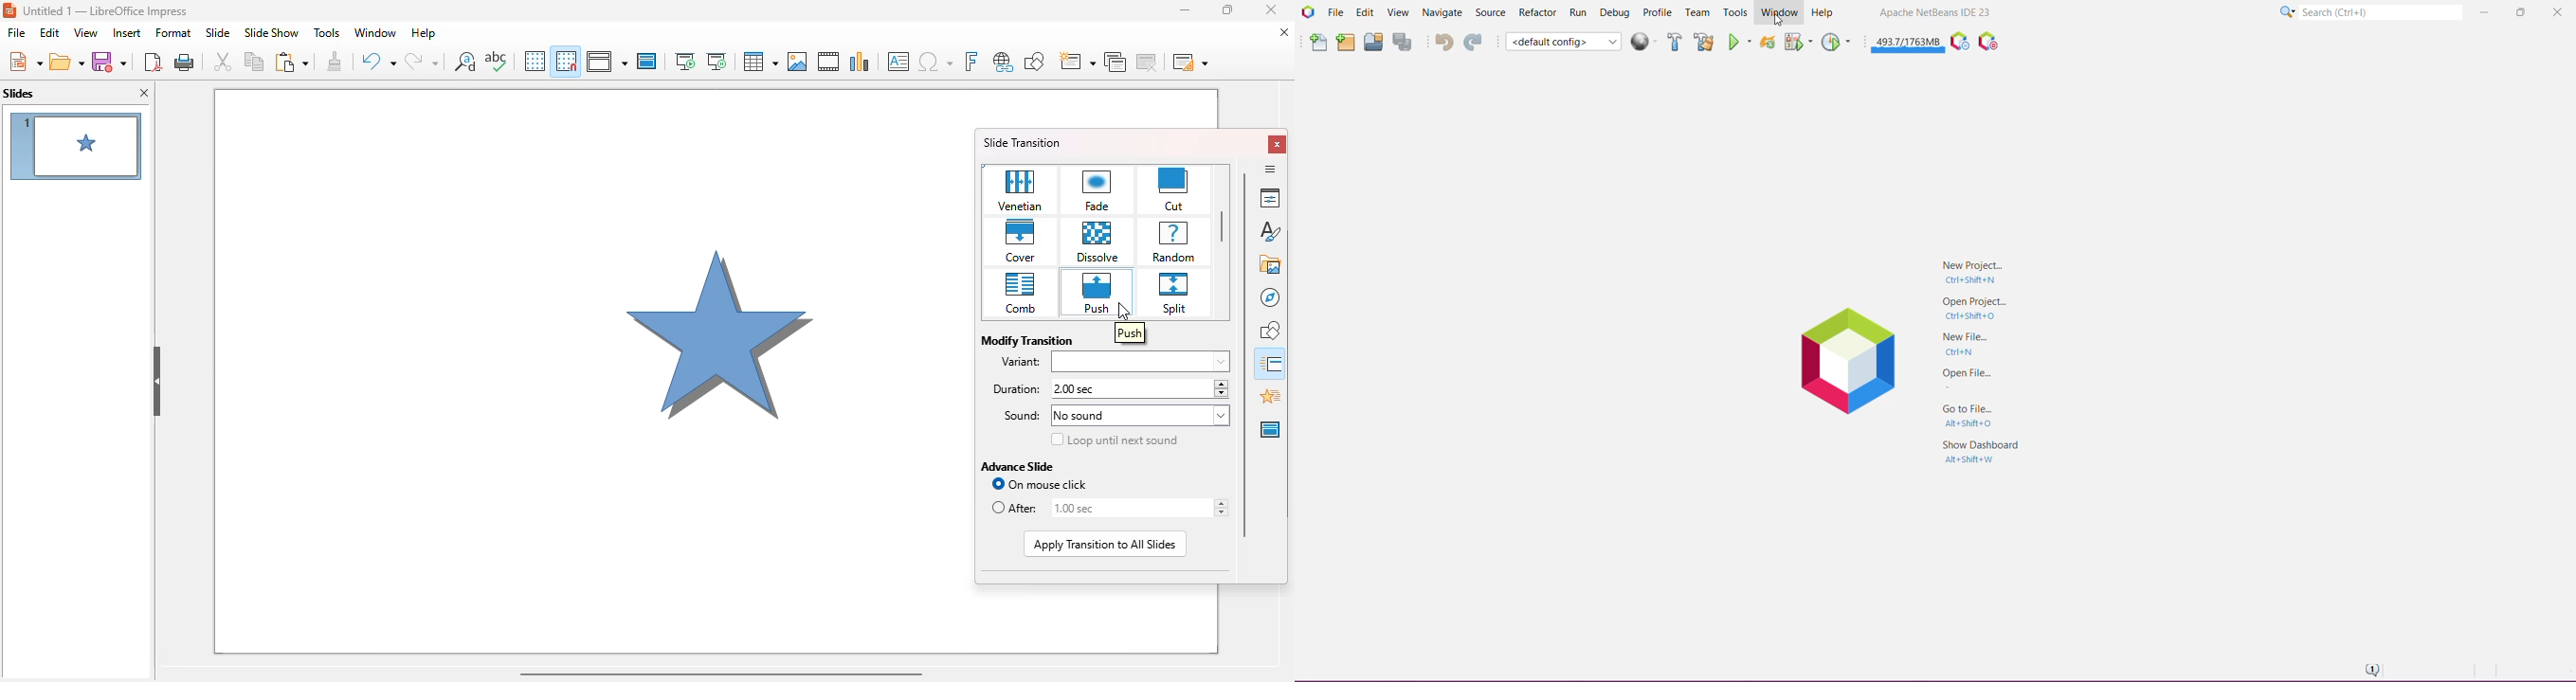  Describe the element at coordinates (720, 673) in the screenshot. I see `horizontal scroll bar` at that location.